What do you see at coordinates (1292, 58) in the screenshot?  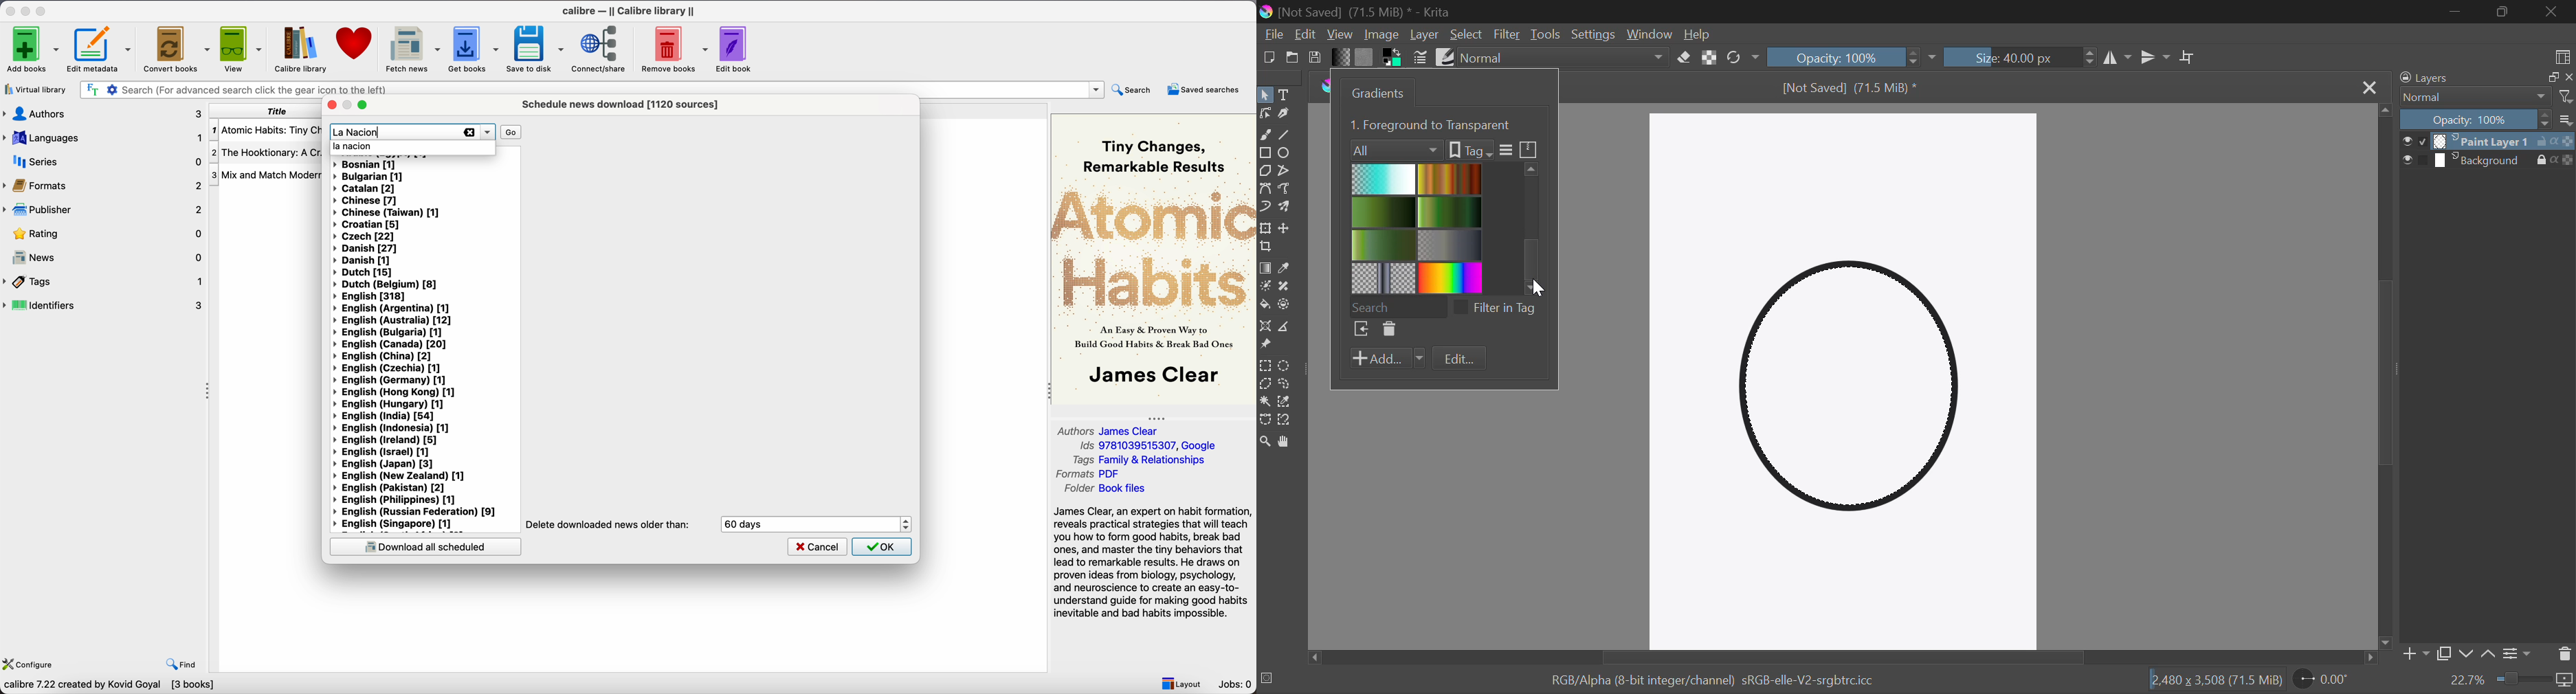 I see `Open` at bounding box center [1292, 58].